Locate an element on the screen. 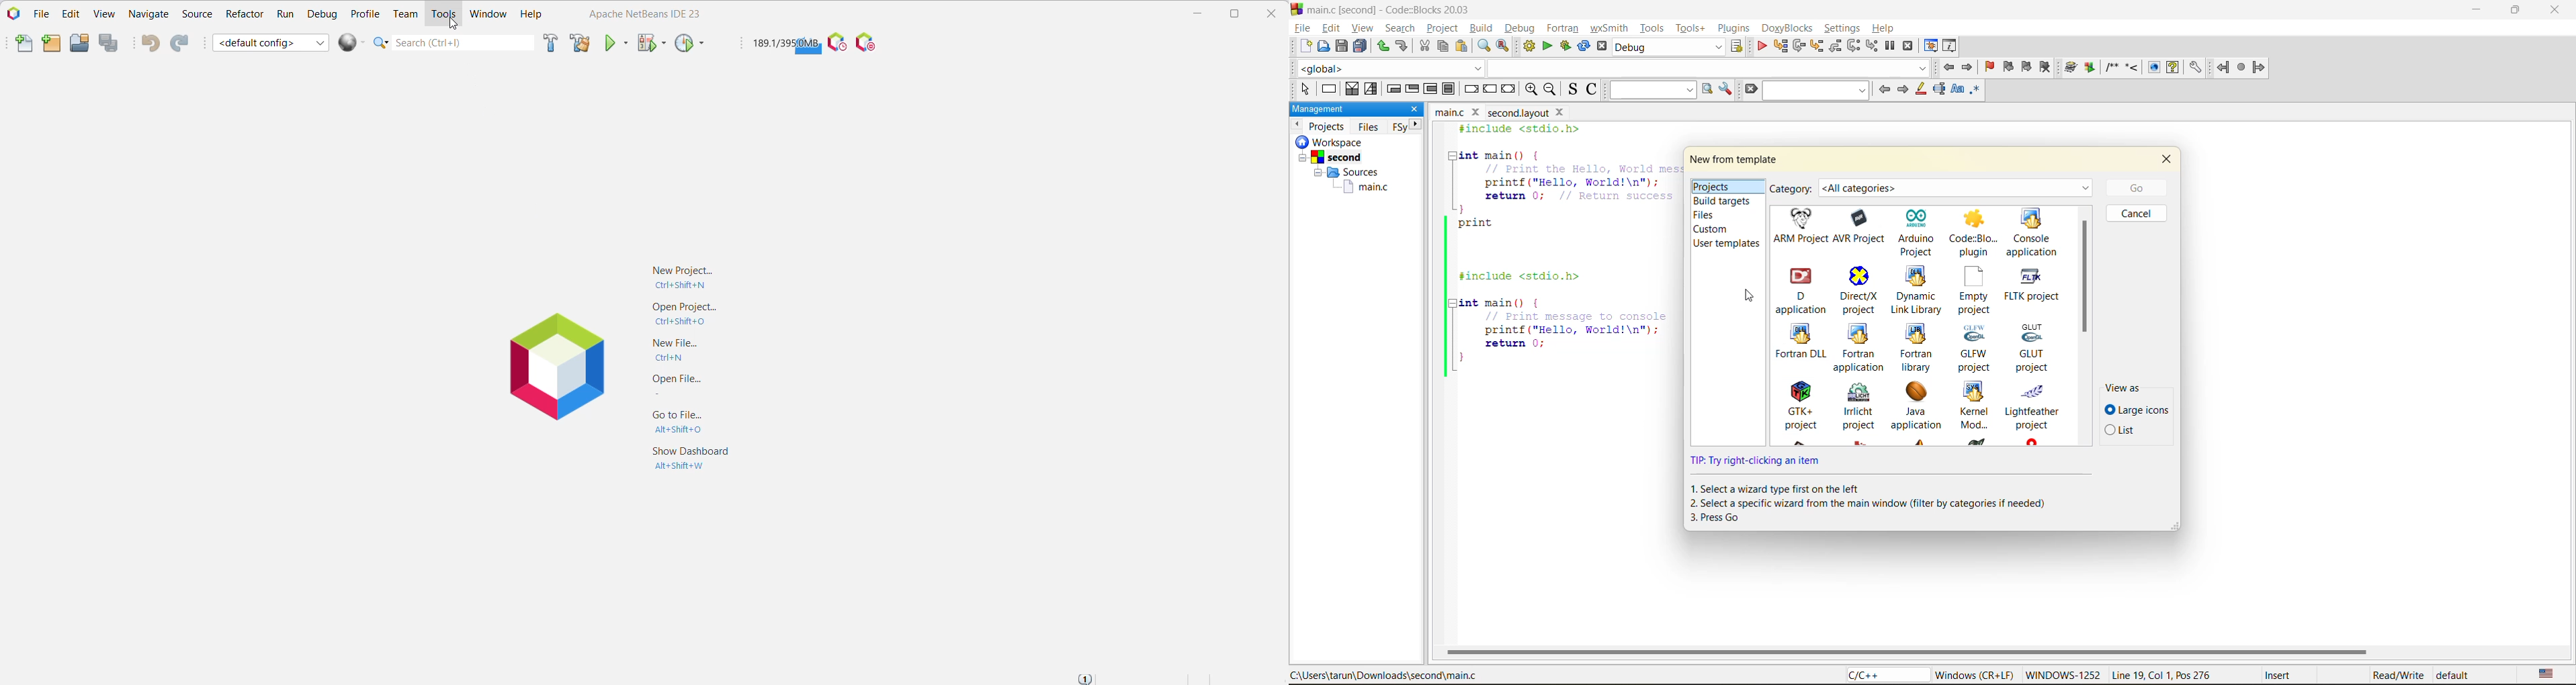  build target is located at coordinates (1670, 48).